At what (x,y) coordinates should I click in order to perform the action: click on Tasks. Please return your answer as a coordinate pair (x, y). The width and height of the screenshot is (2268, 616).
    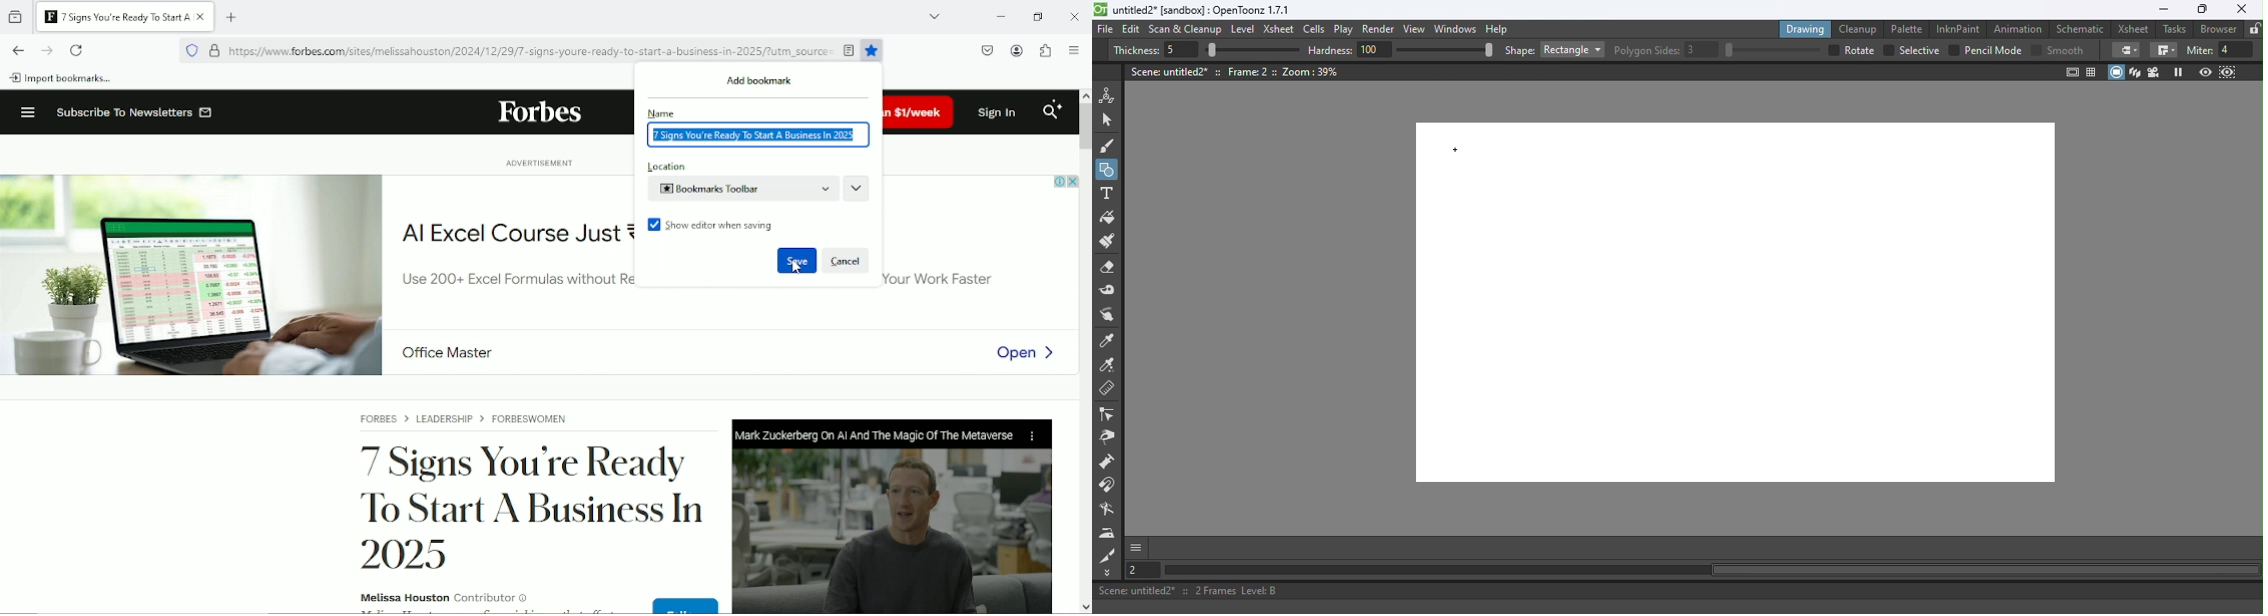
    Looking at the image, I should click on (2176, 29).